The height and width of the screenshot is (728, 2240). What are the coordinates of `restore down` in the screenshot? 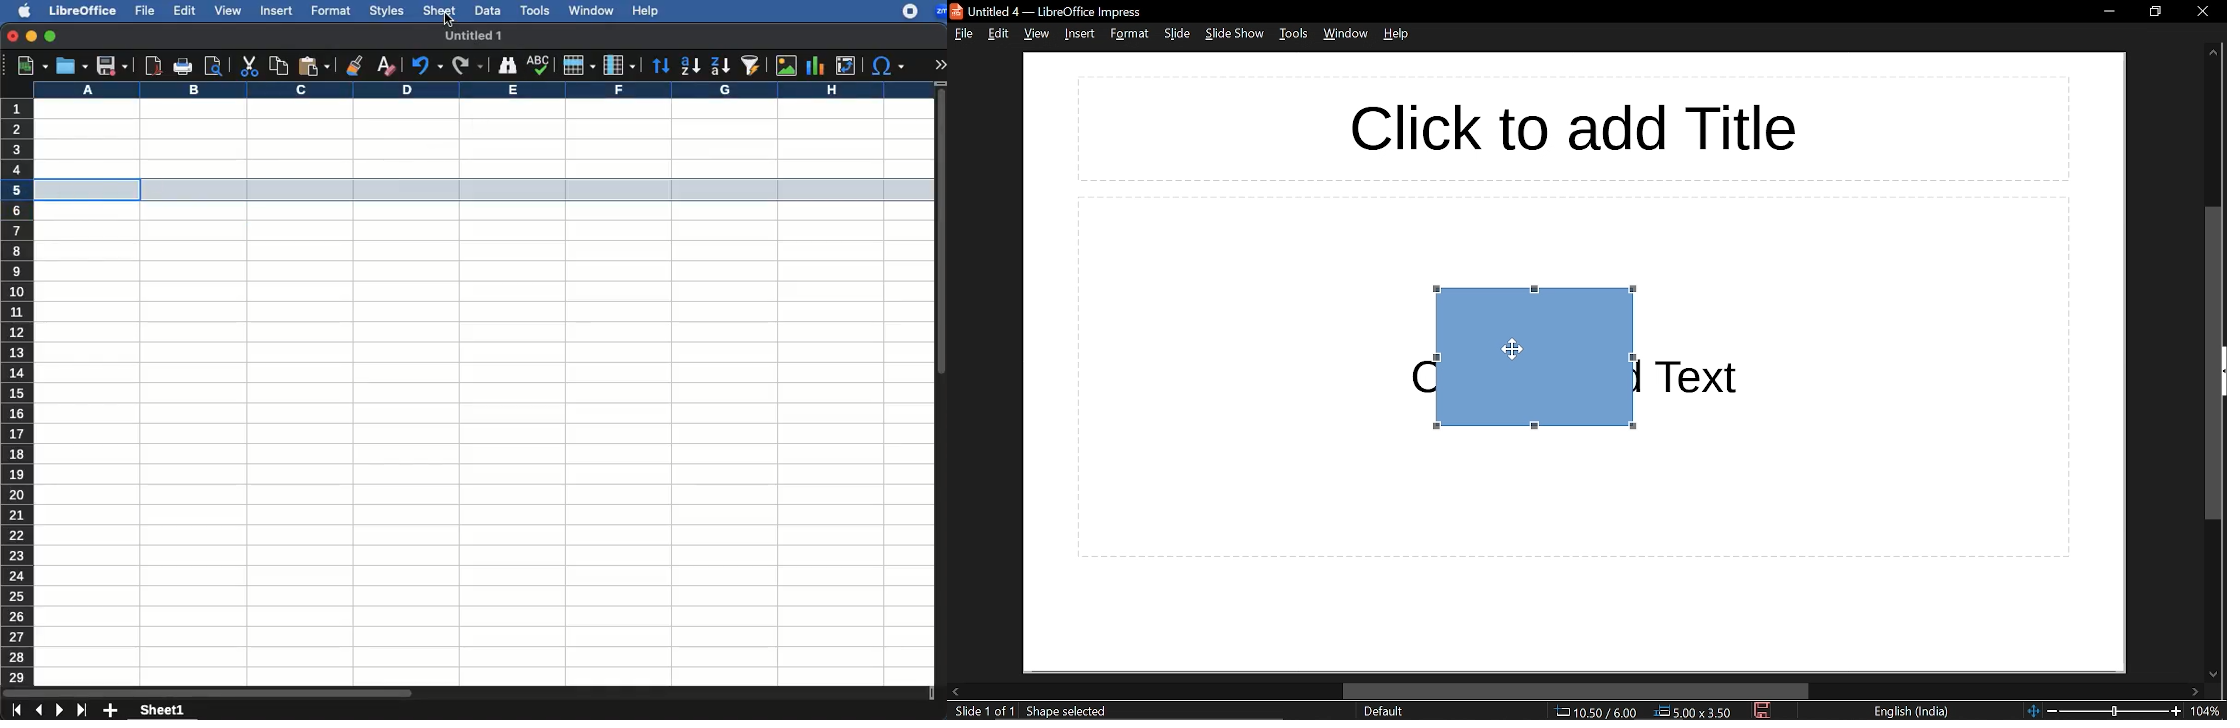 It's located at (2155, 11).